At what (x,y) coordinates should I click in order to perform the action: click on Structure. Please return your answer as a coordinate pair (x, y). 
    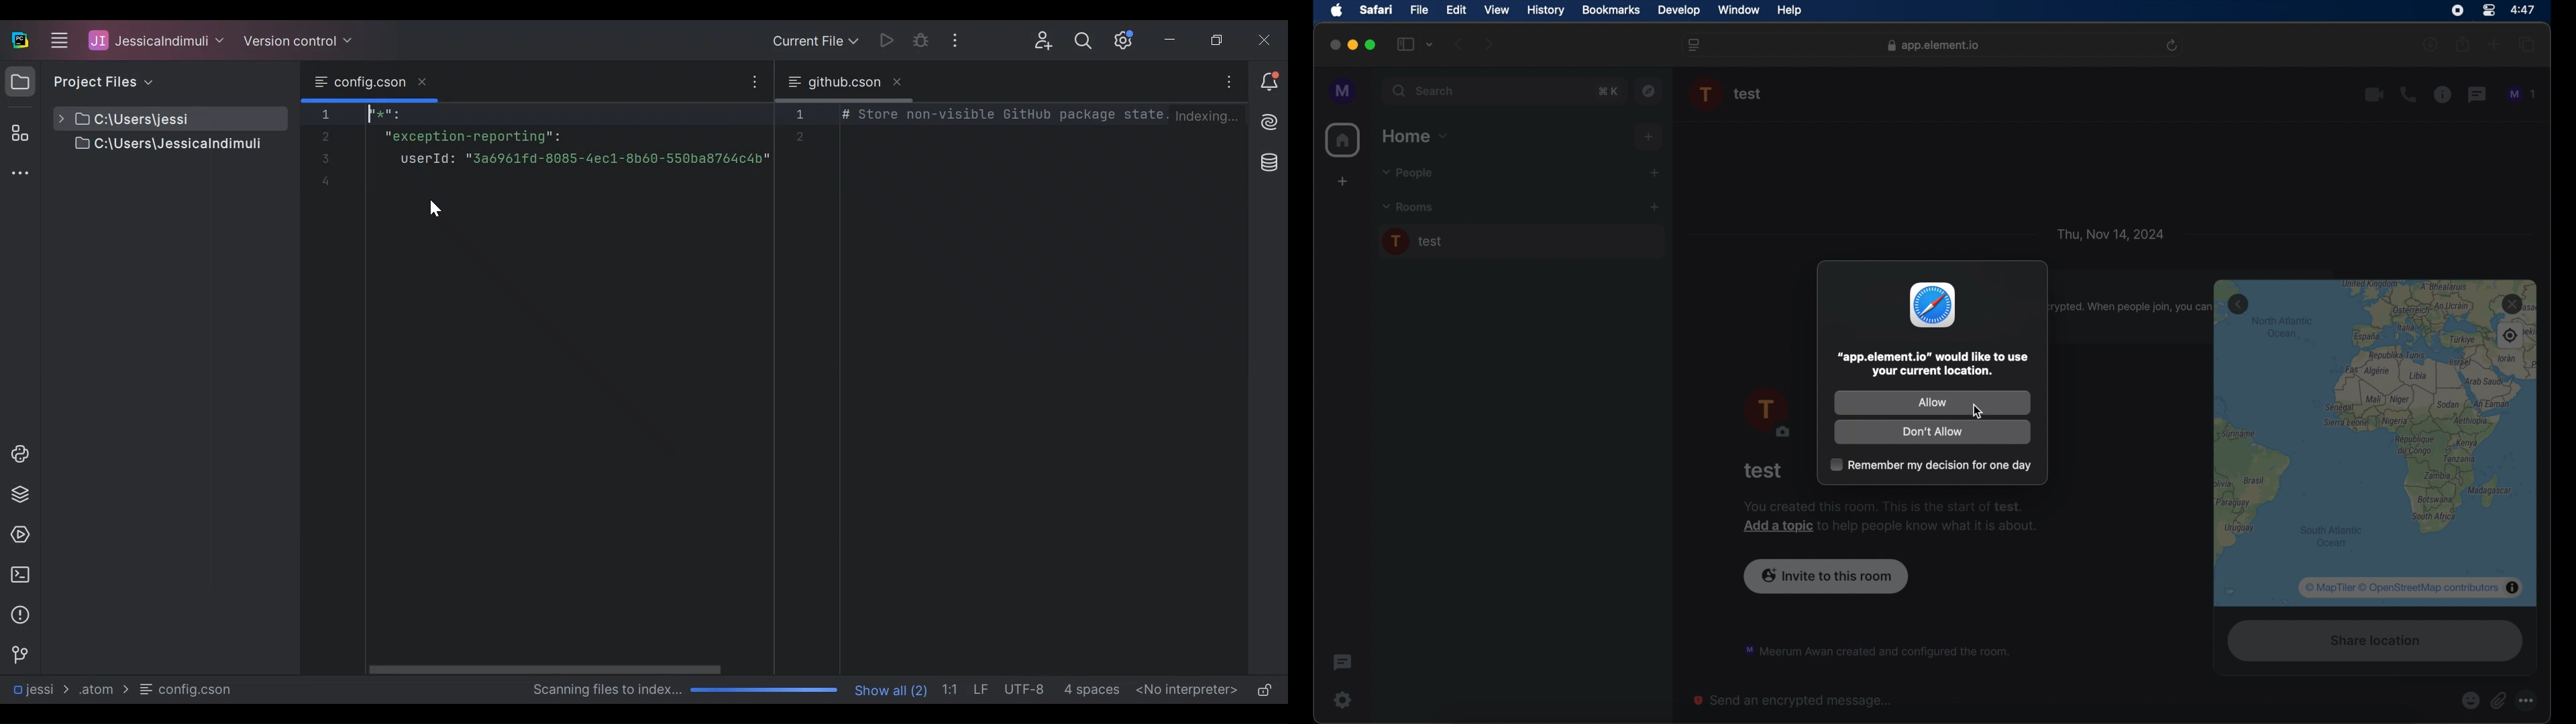
    Looking at the image, I should click on (17, 133).